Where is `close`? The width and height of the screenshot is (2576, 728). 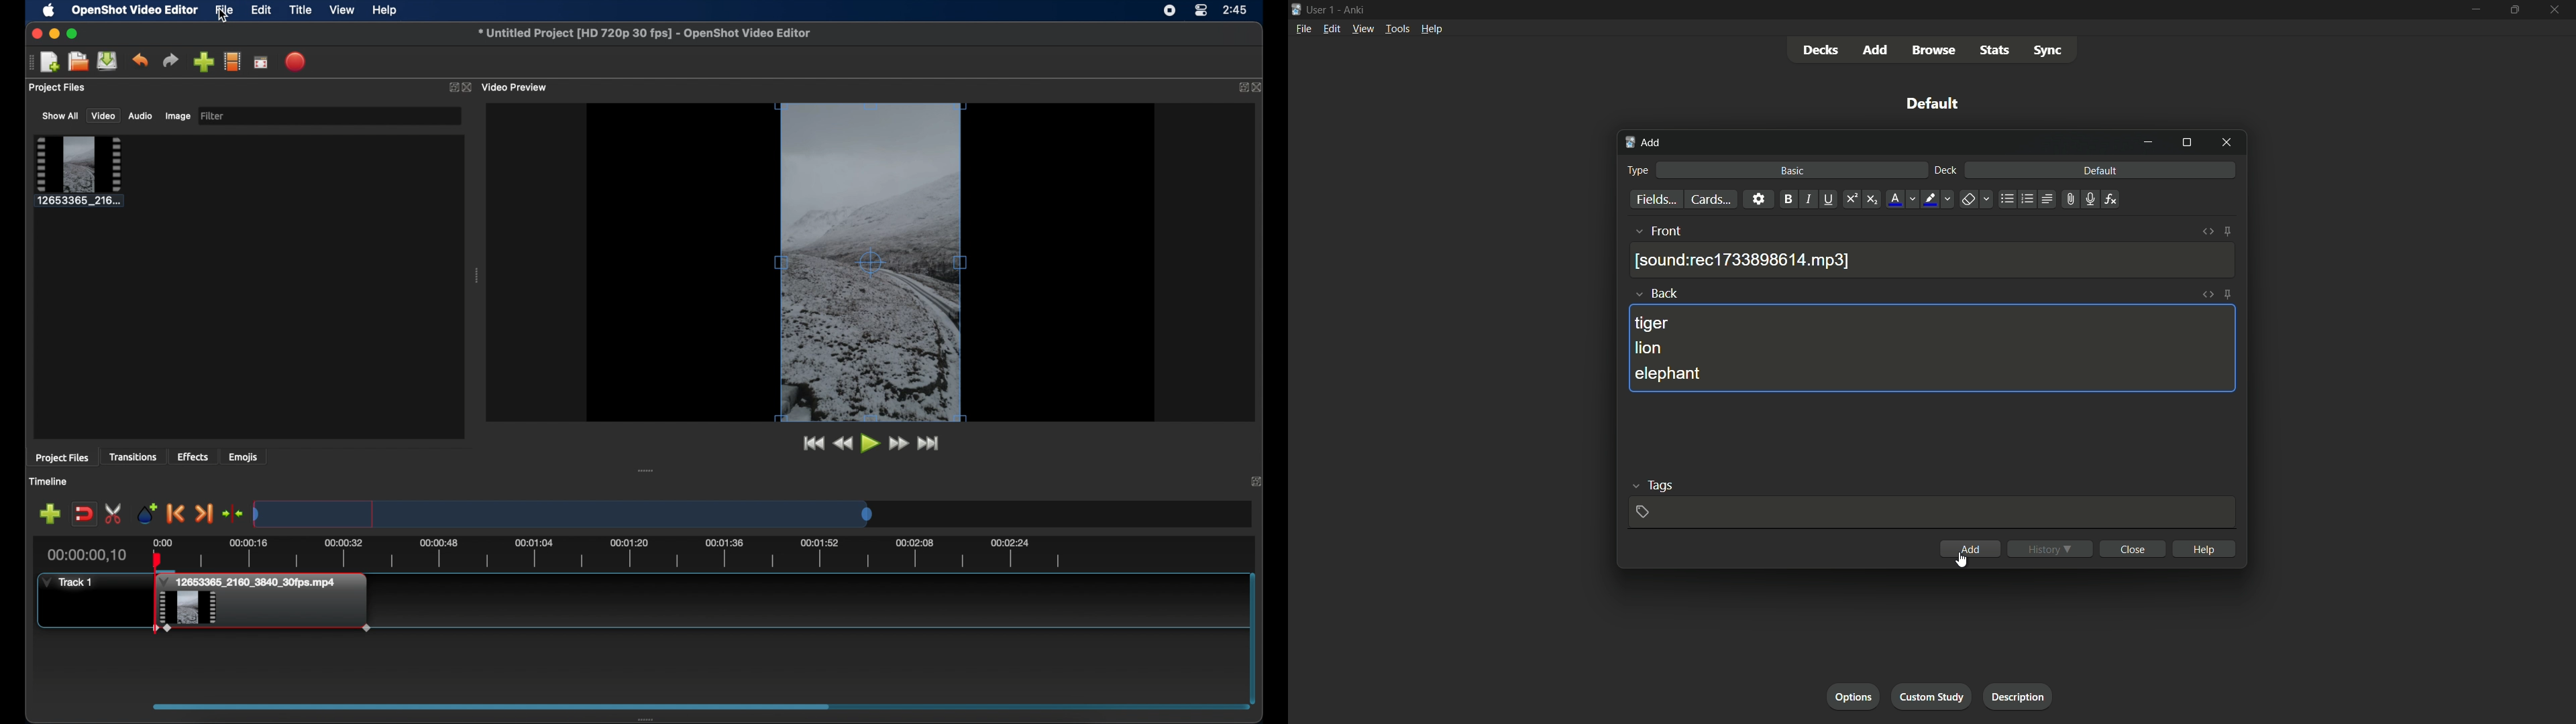 close is located at coordinates (1258, 87).